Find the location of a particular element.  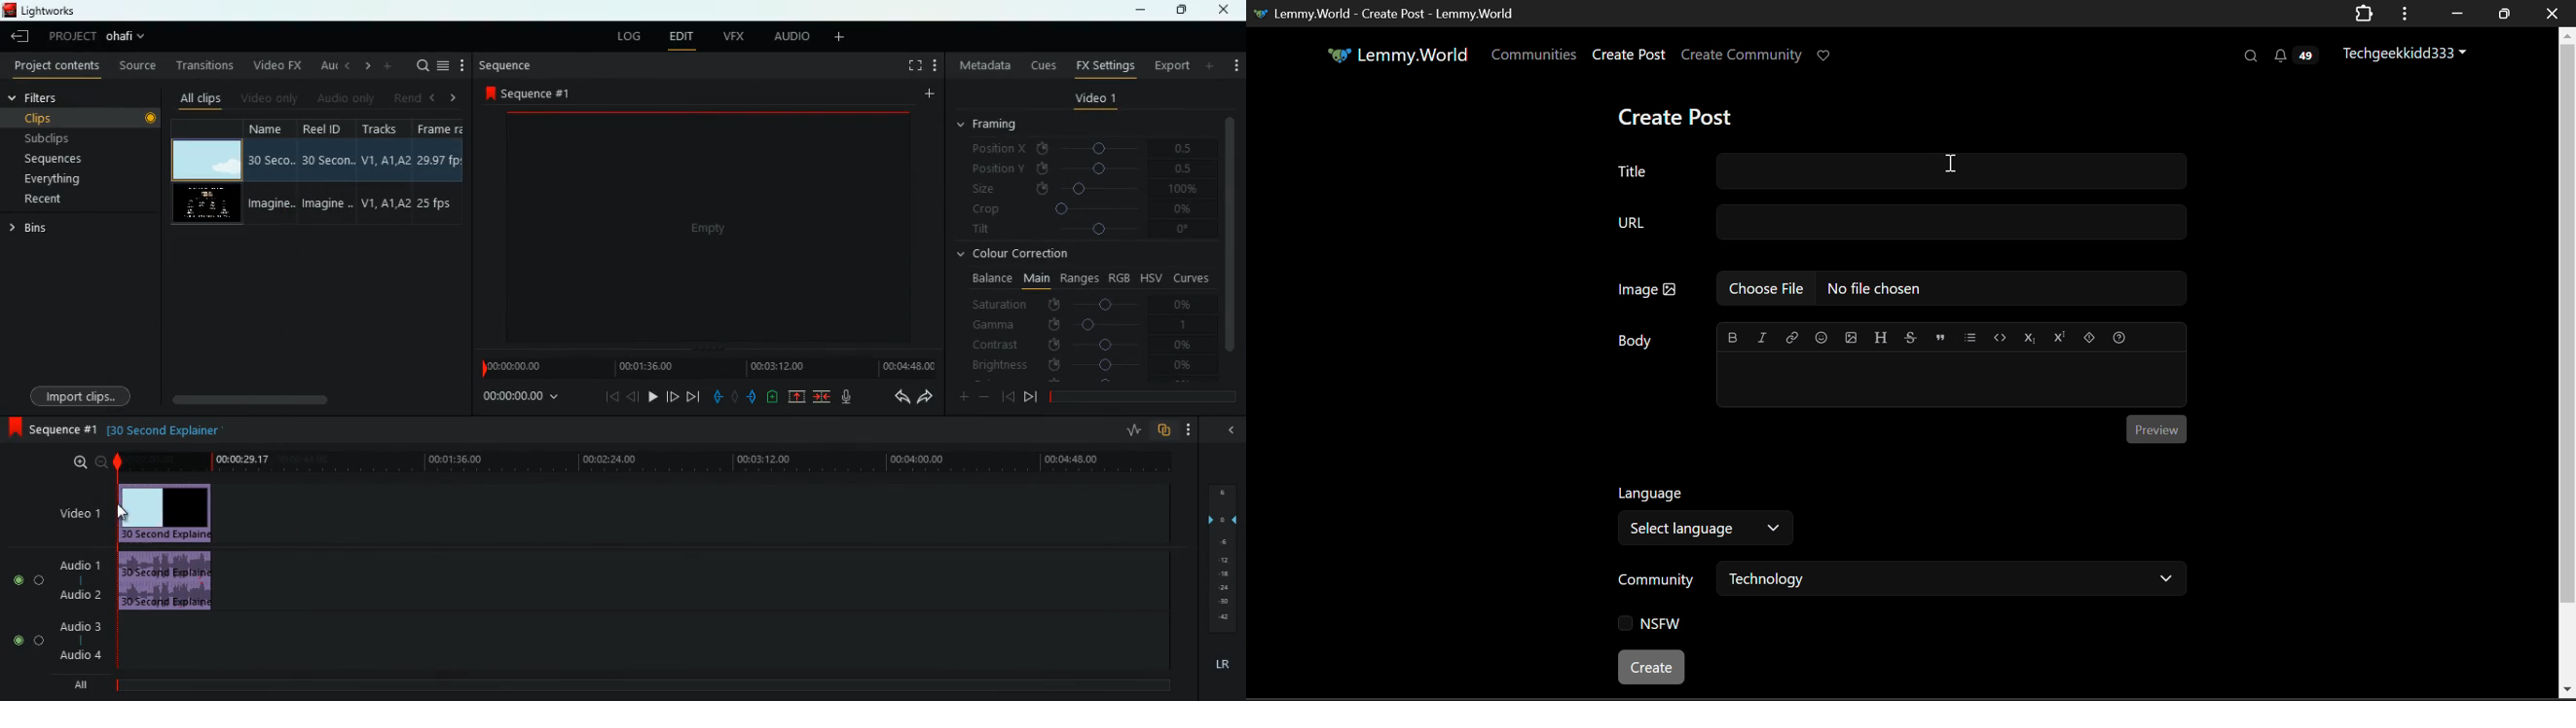

Notifications is located at coordinates (2299, 53).